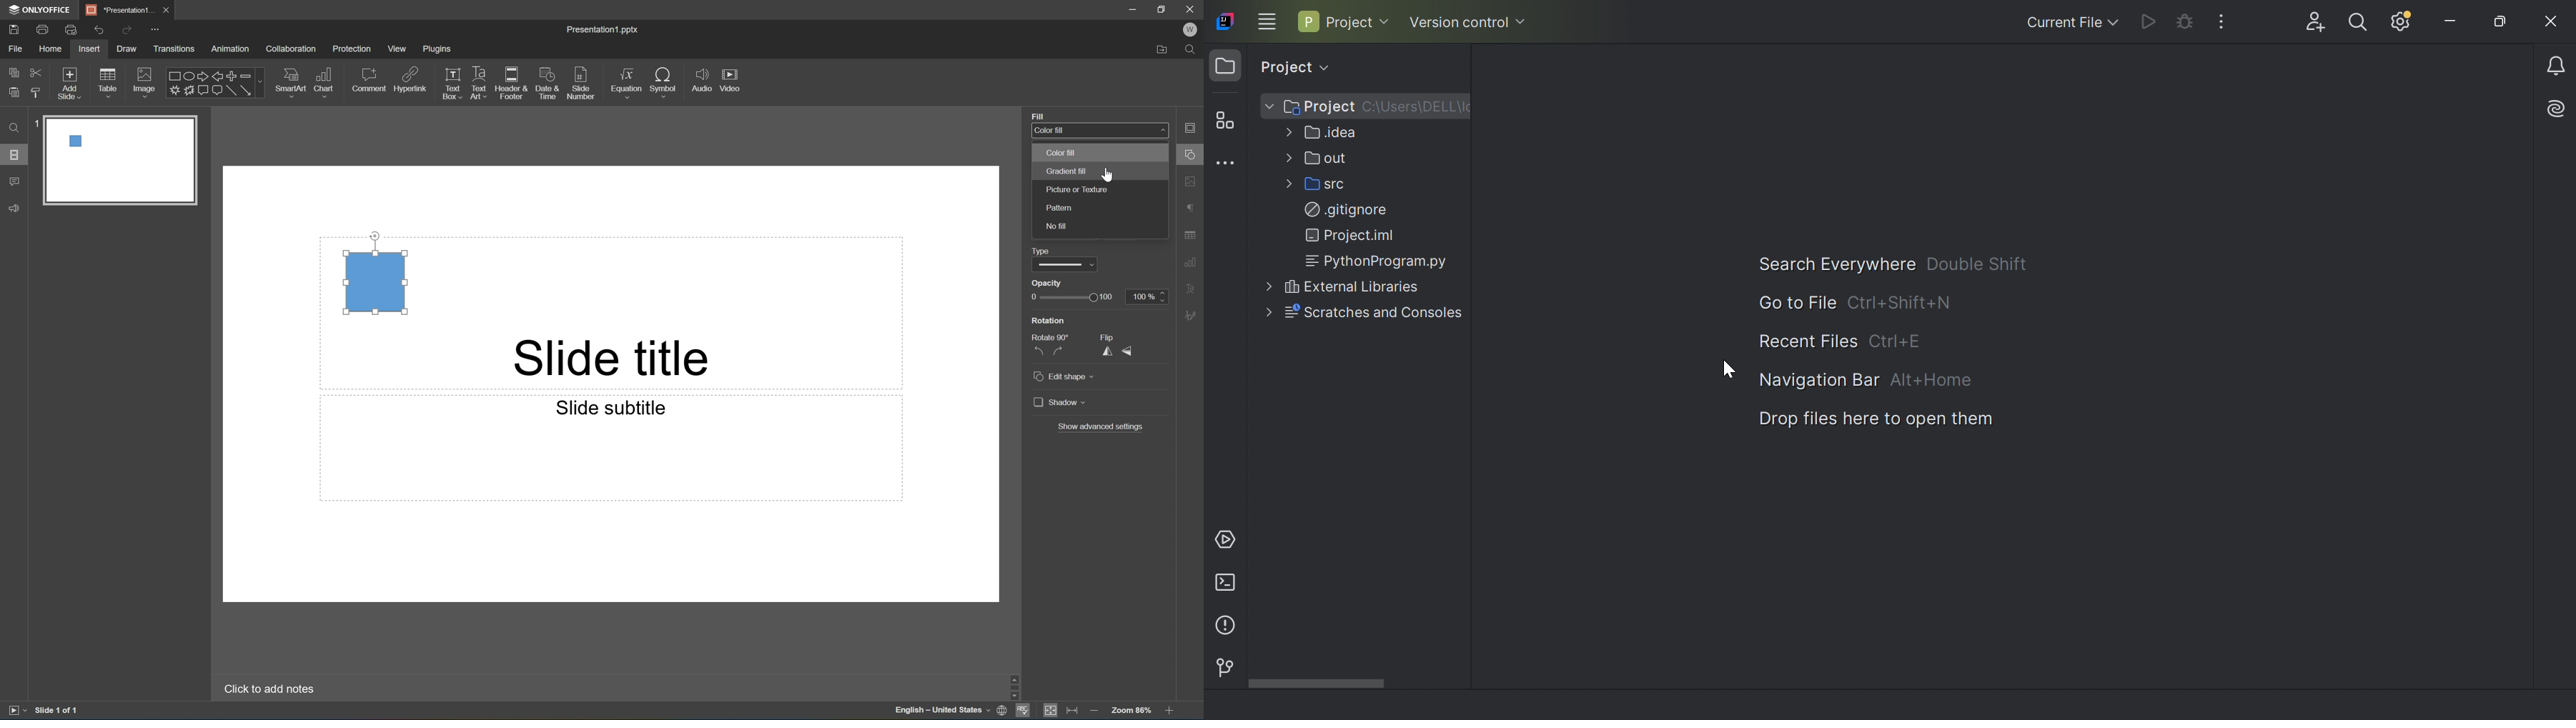  Describe the element at coordinates (202, 89) in the screenshot. I see `` at that location.